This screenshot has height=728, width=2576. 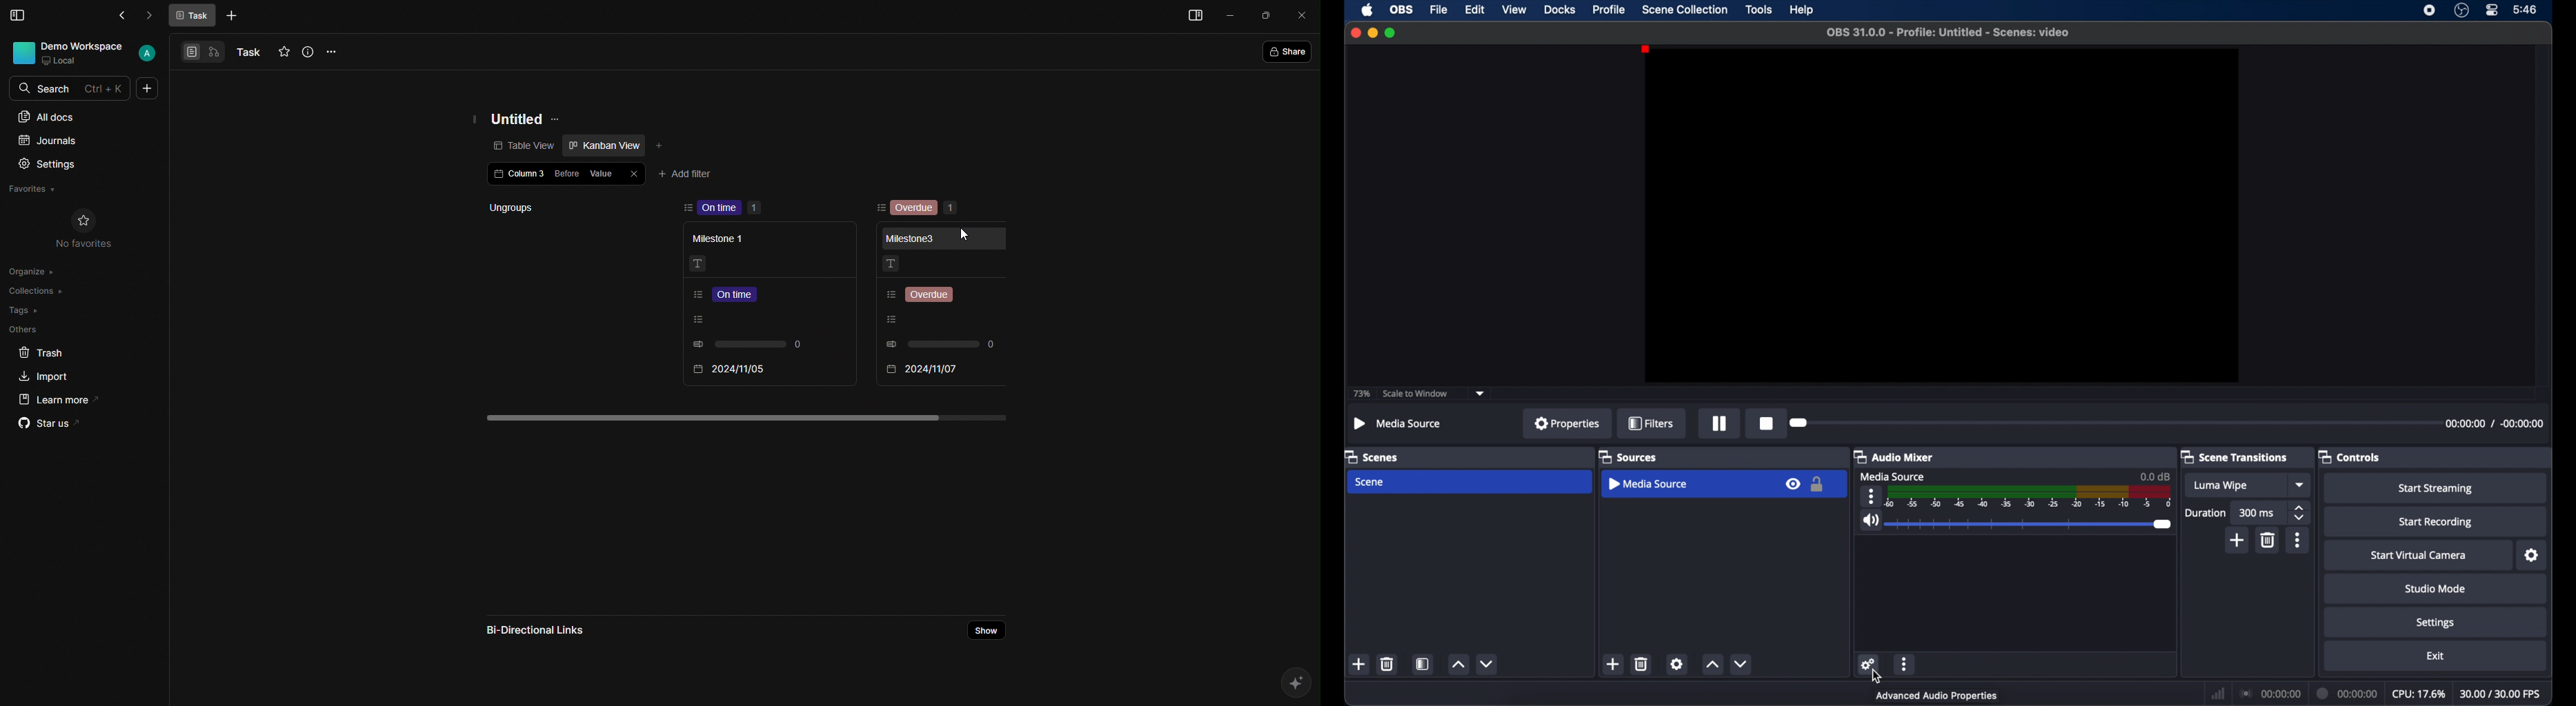 I want to click on Organize, so click(x=36, y=271).